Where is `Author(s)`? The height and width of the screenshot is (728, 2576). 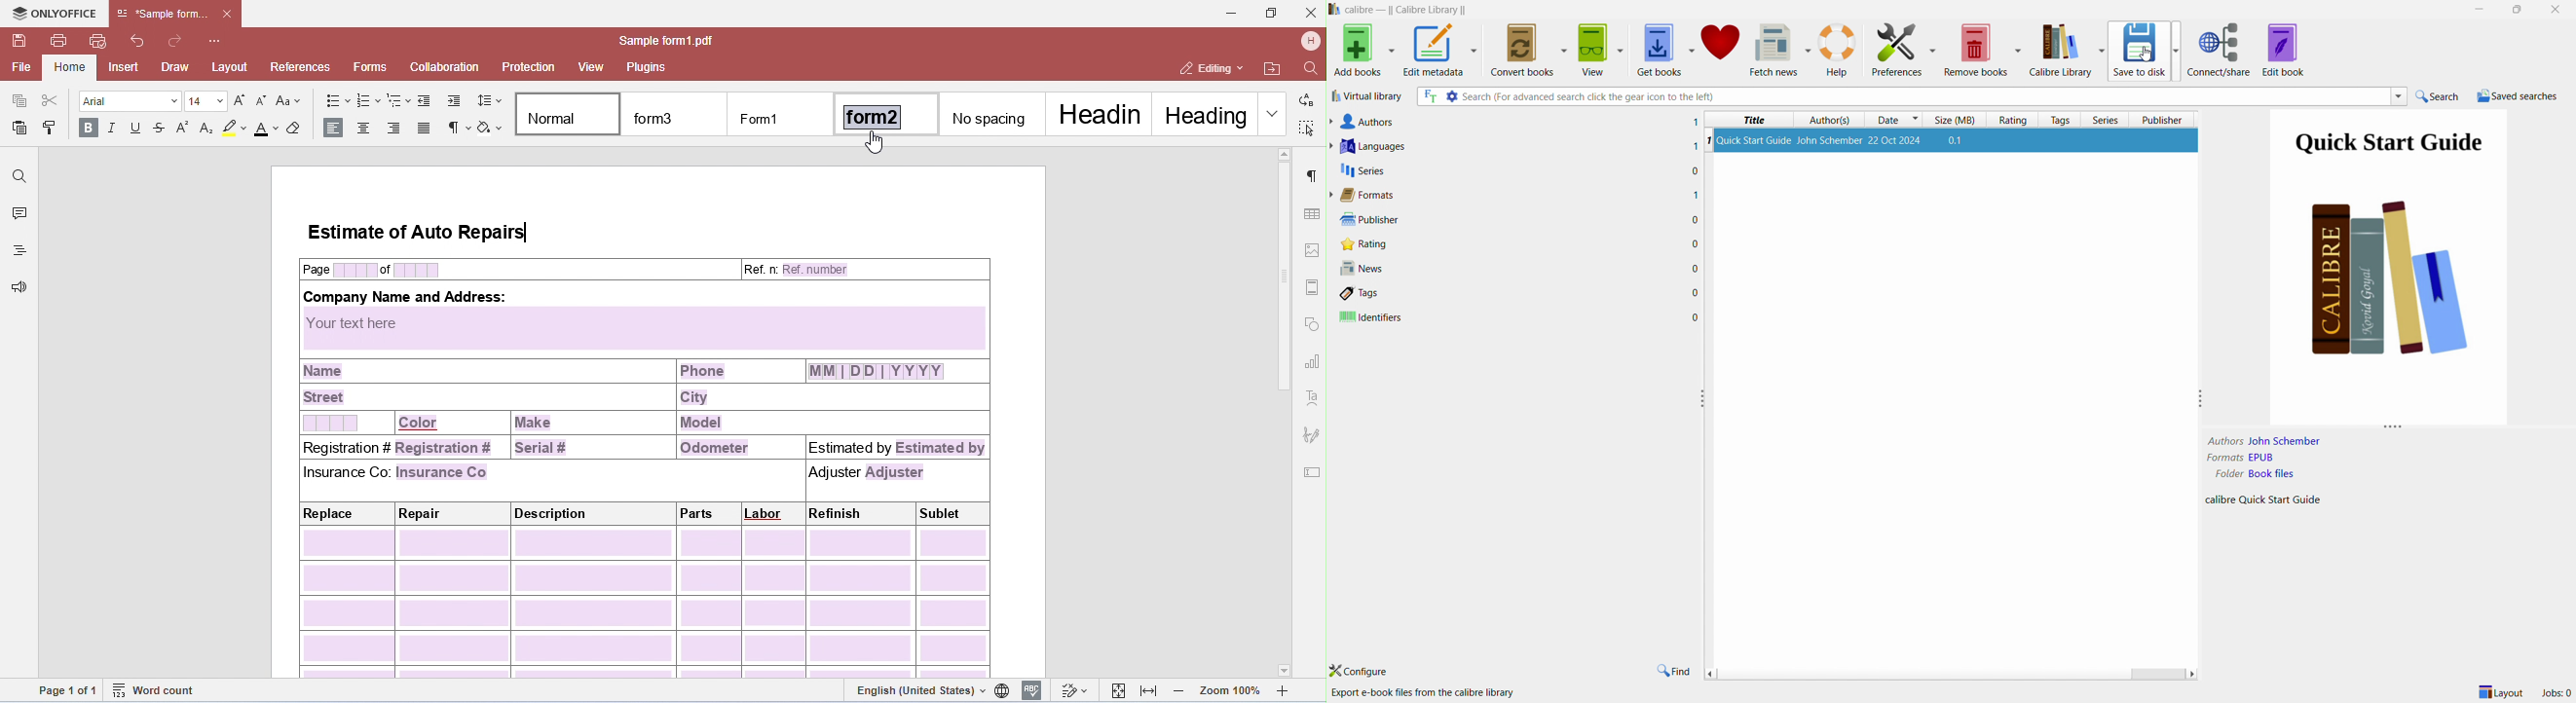 Author(s) is located at coordinates (1832, 121).